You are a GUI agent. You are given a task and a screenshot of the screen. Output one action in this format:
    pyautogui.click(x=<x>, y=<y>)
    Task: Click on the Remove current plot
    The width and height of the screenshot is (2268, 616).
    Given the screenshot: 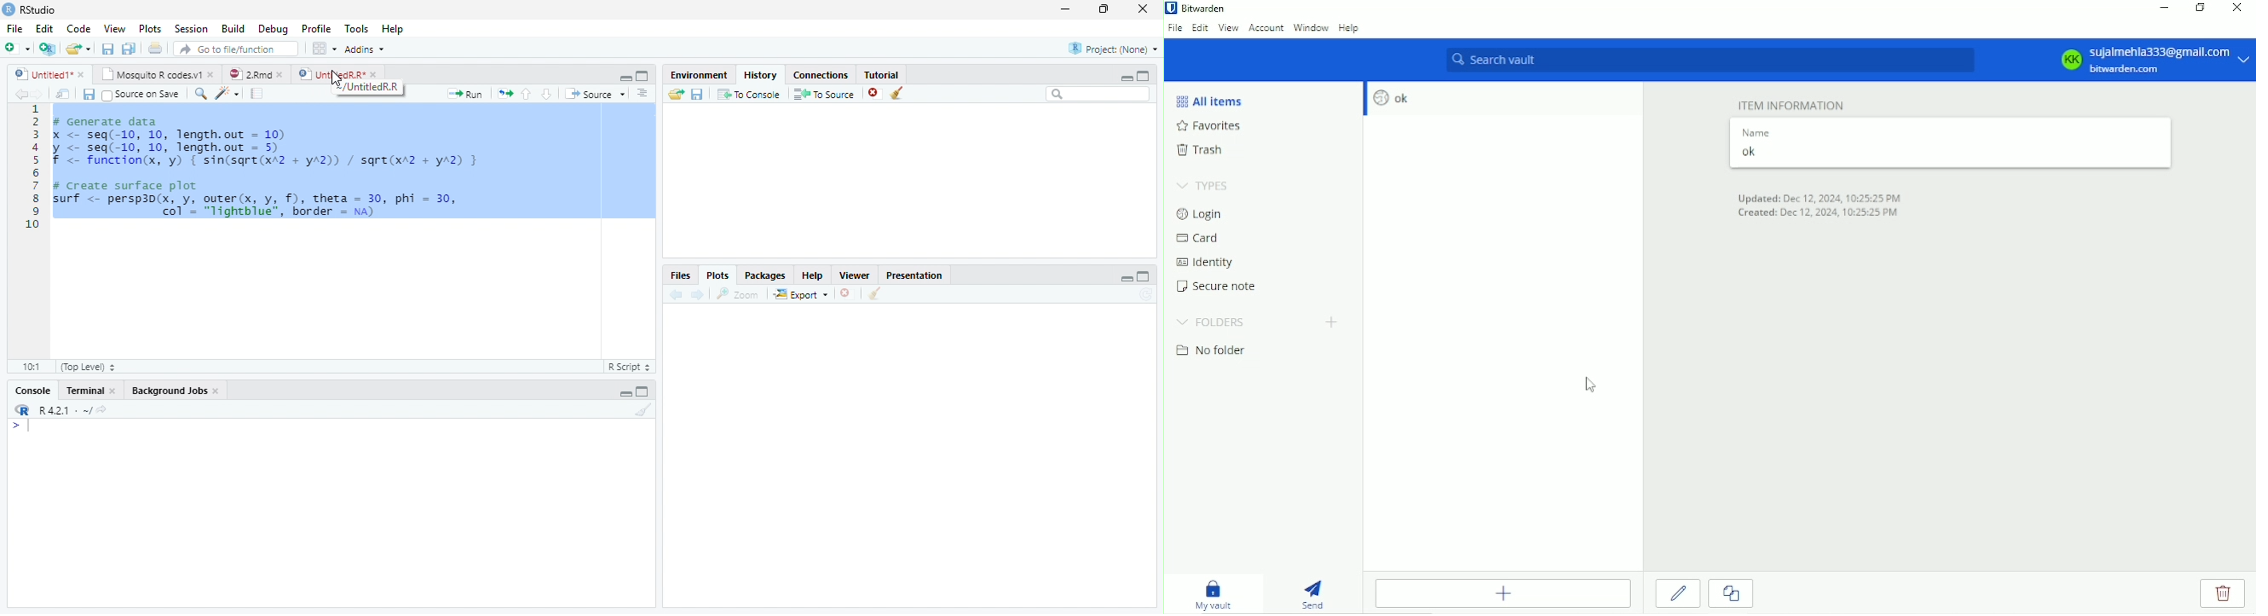 What is the action you would take?
    pyautogui.click(x=849, y=293)
    